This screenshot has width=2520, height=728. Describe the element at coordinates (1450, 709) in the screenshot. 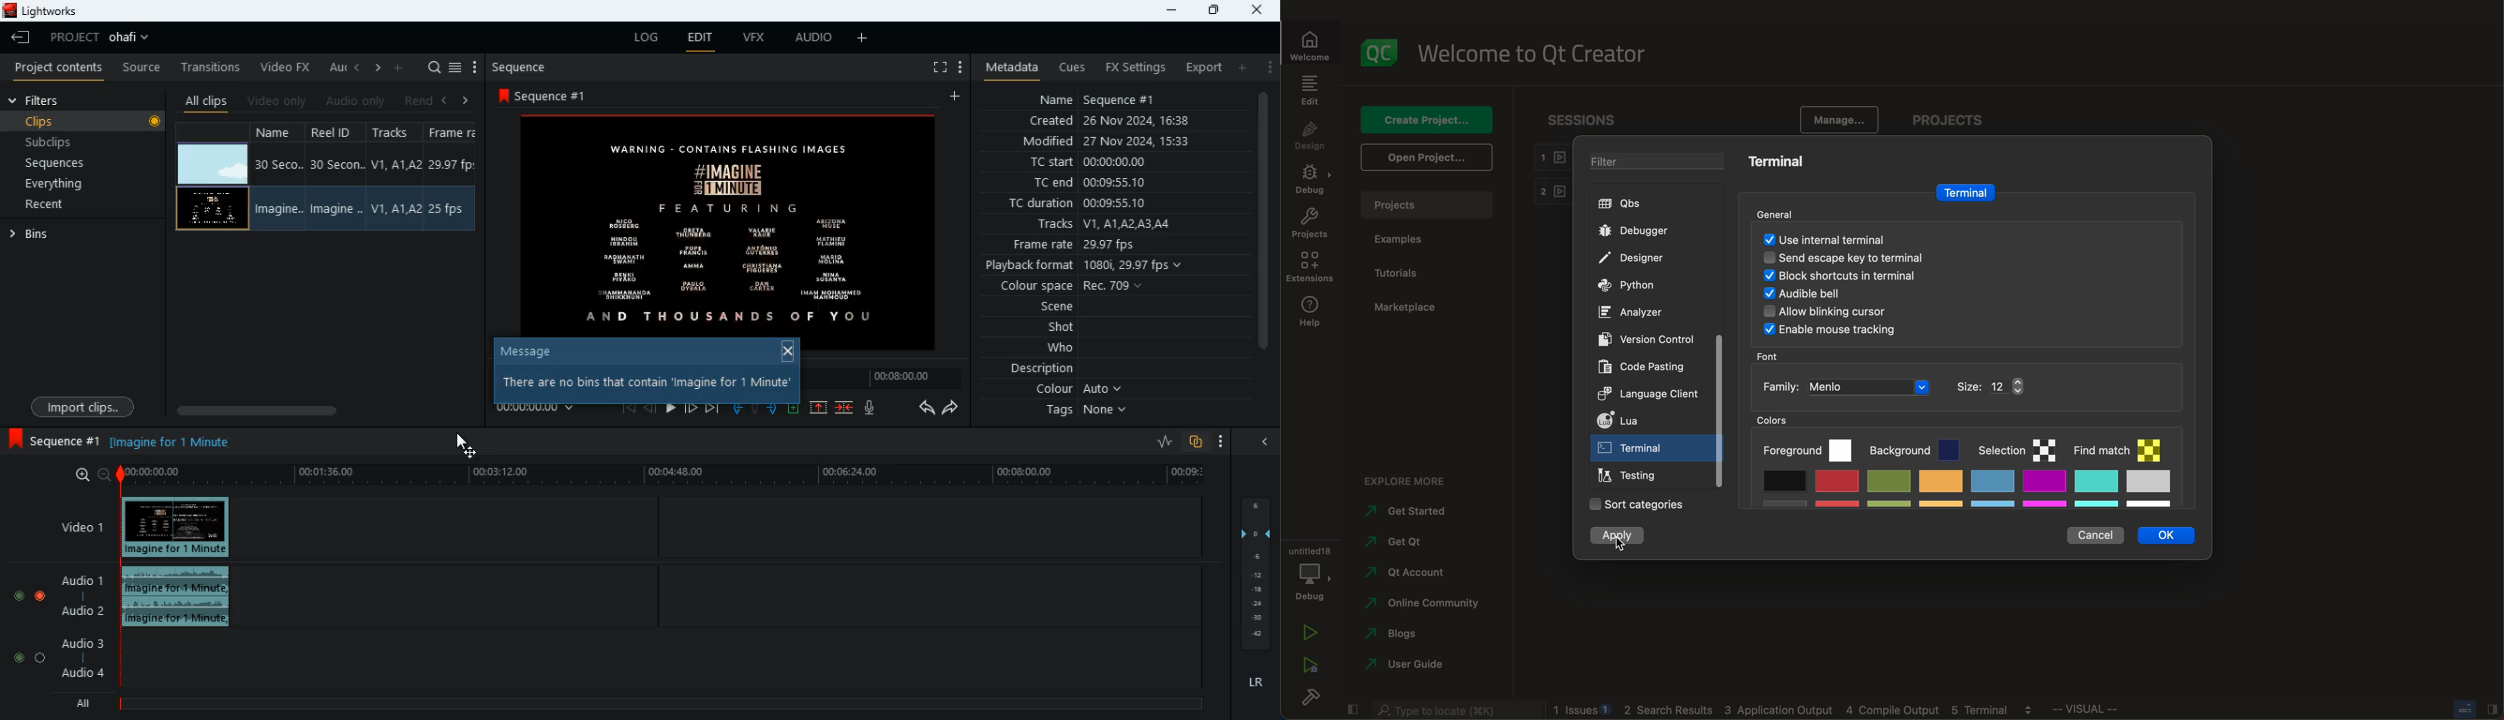

I see `search bar` at that location.